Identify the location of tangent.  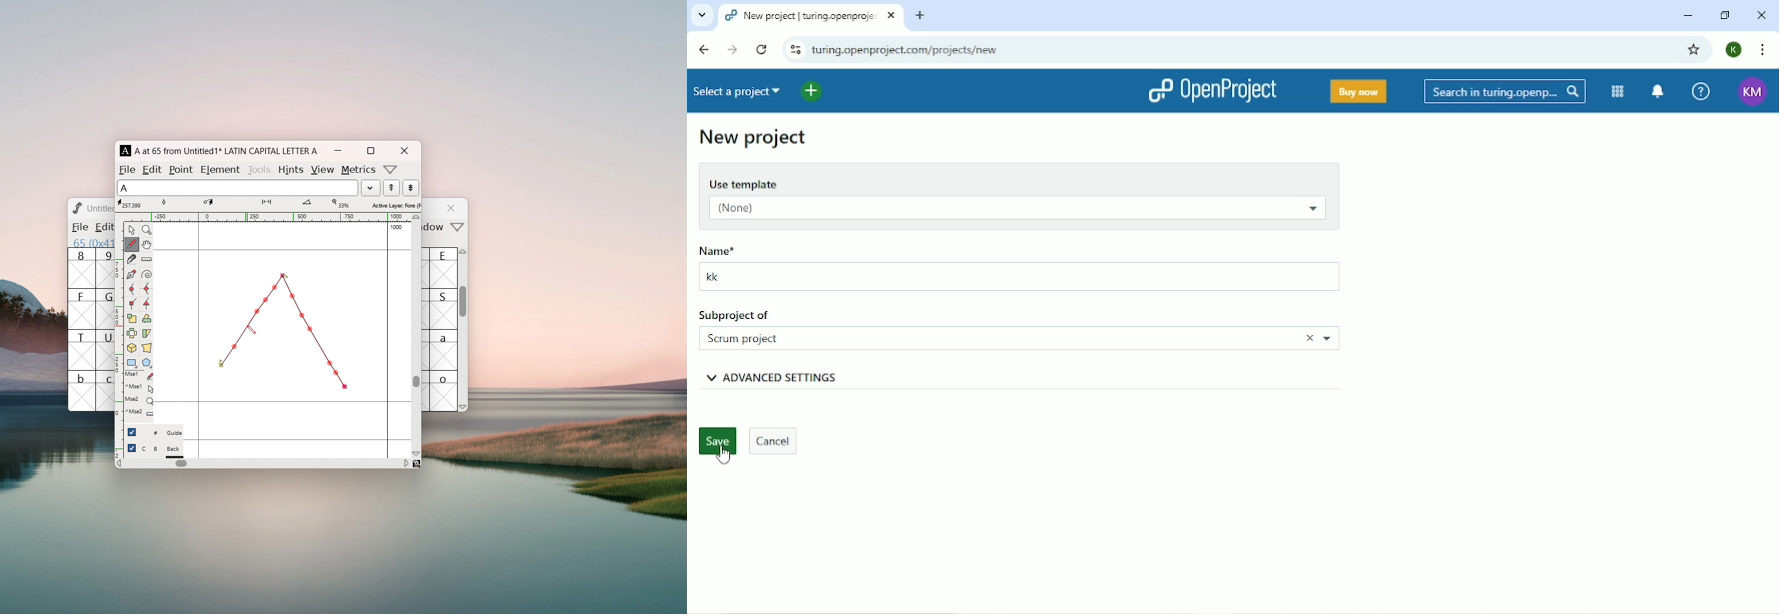
(176, 203).